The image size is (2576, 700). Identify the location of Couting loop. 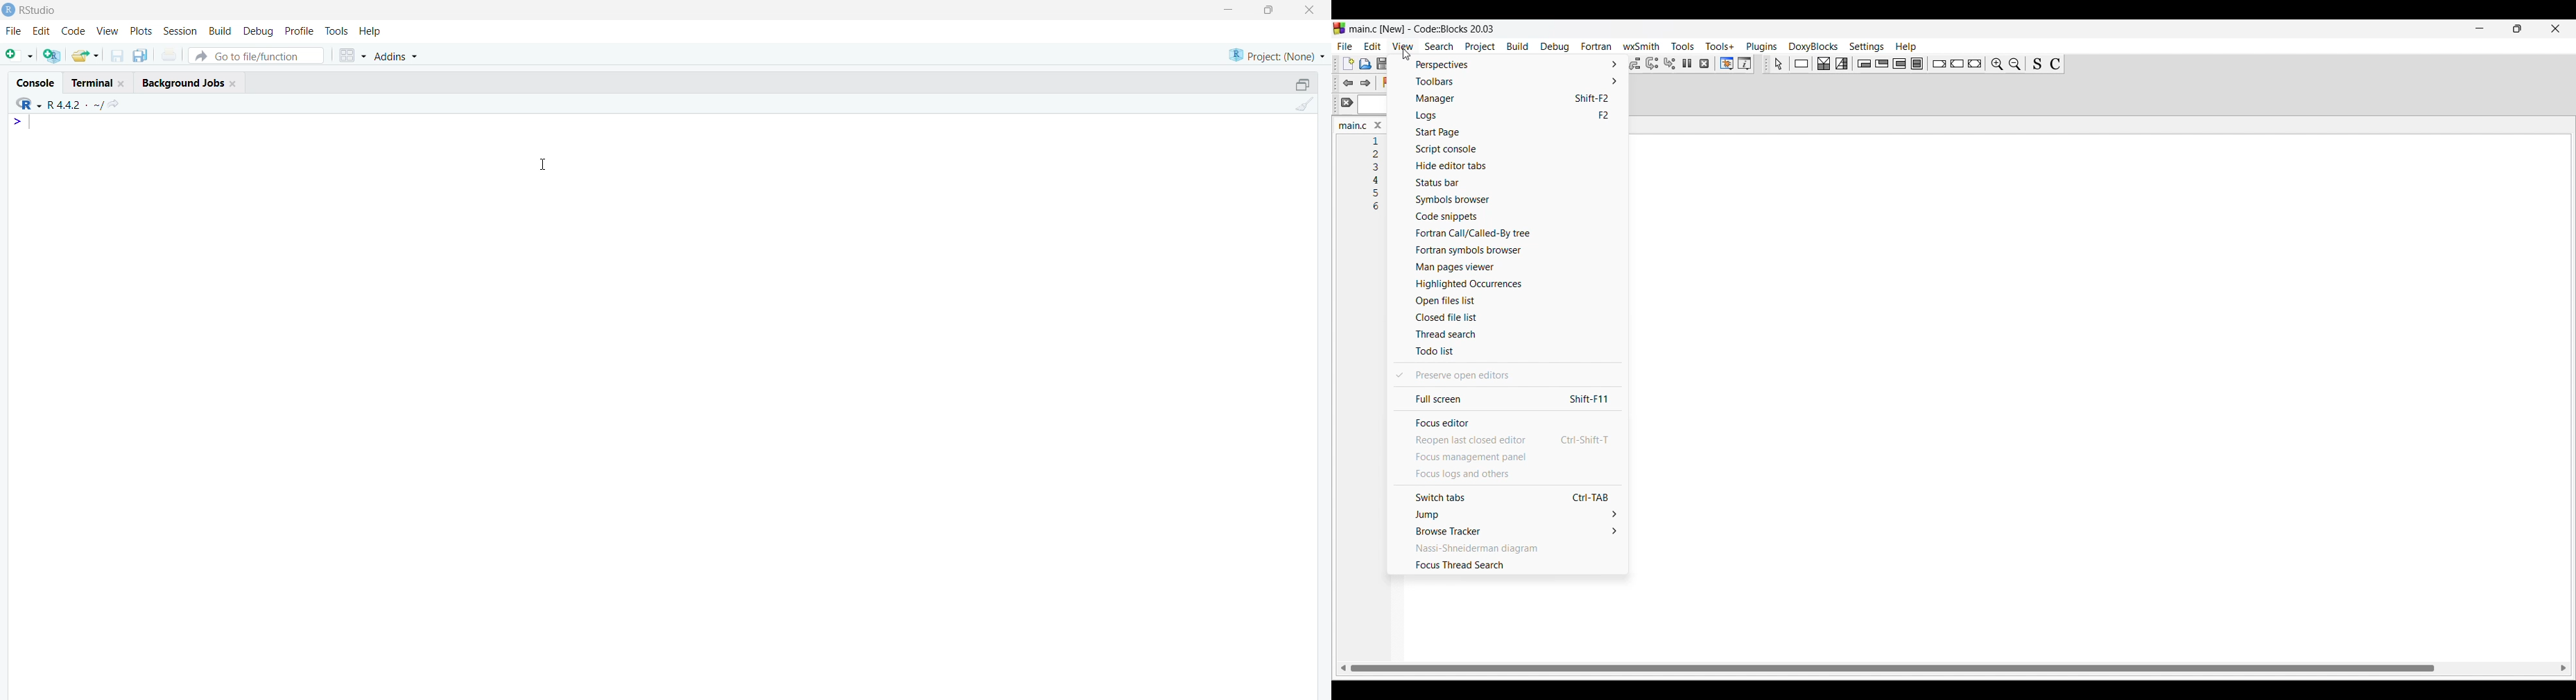
(1899, 64).